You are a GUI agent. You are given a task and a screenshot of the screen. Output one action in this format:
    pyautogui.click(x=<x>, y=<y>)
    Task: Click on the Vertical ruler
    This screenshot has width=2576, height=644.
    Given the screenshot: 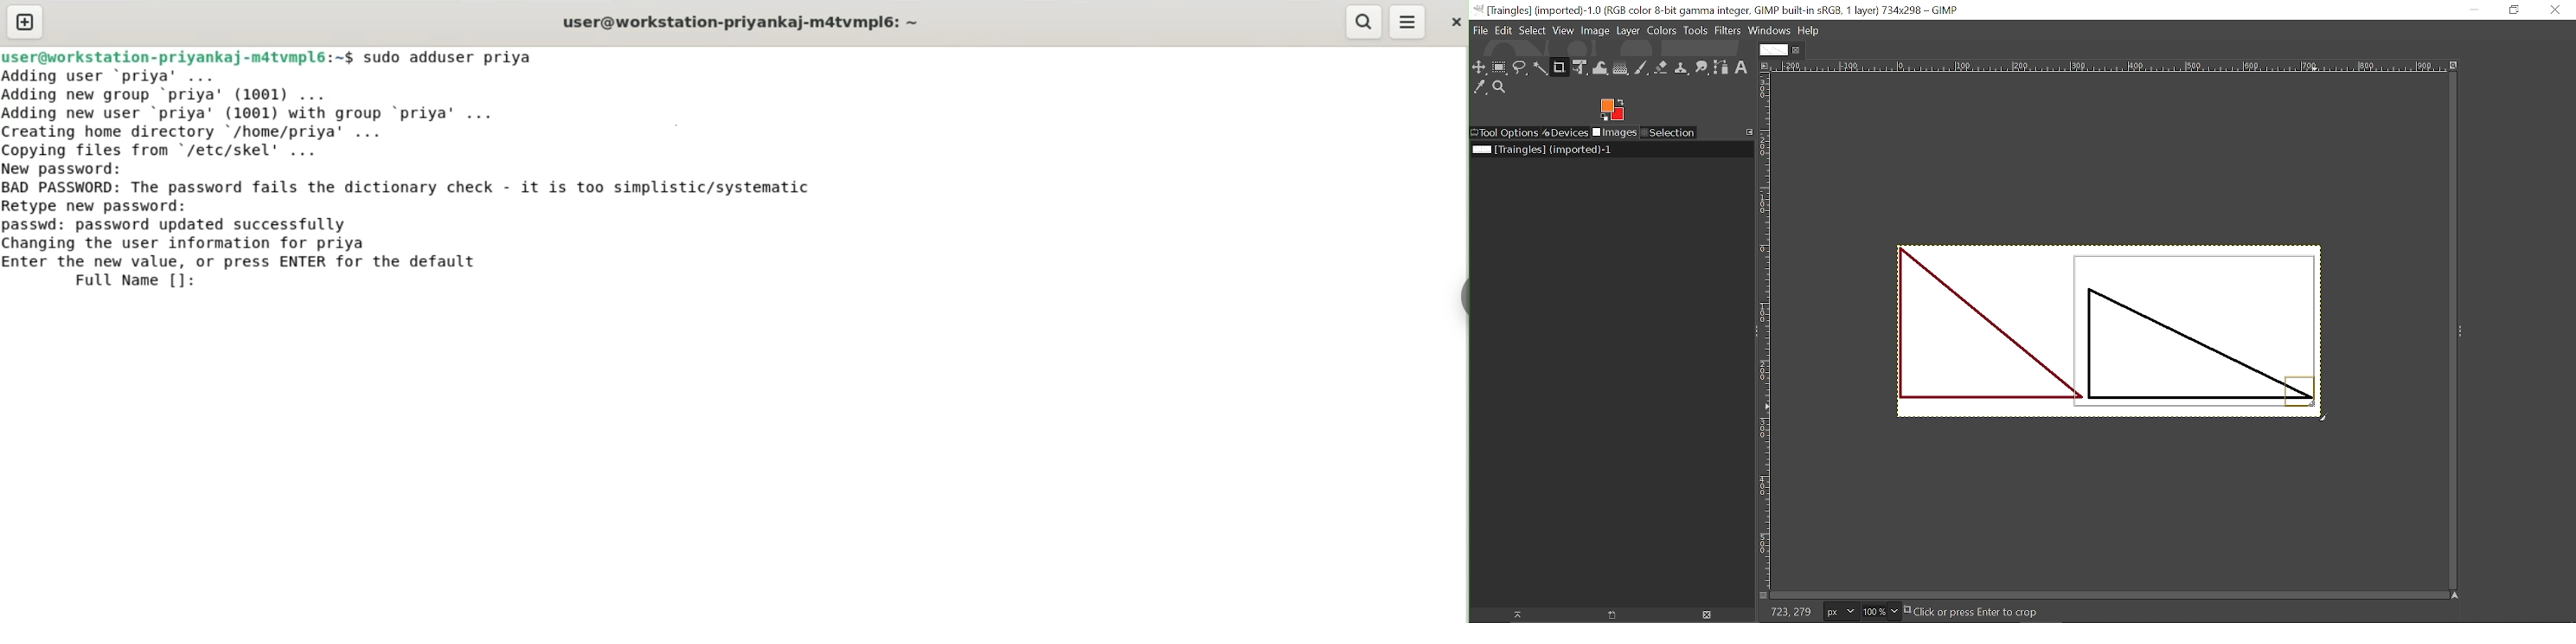 What is the action you would take?
    pyautogui.click(x=1765, y=330)
    